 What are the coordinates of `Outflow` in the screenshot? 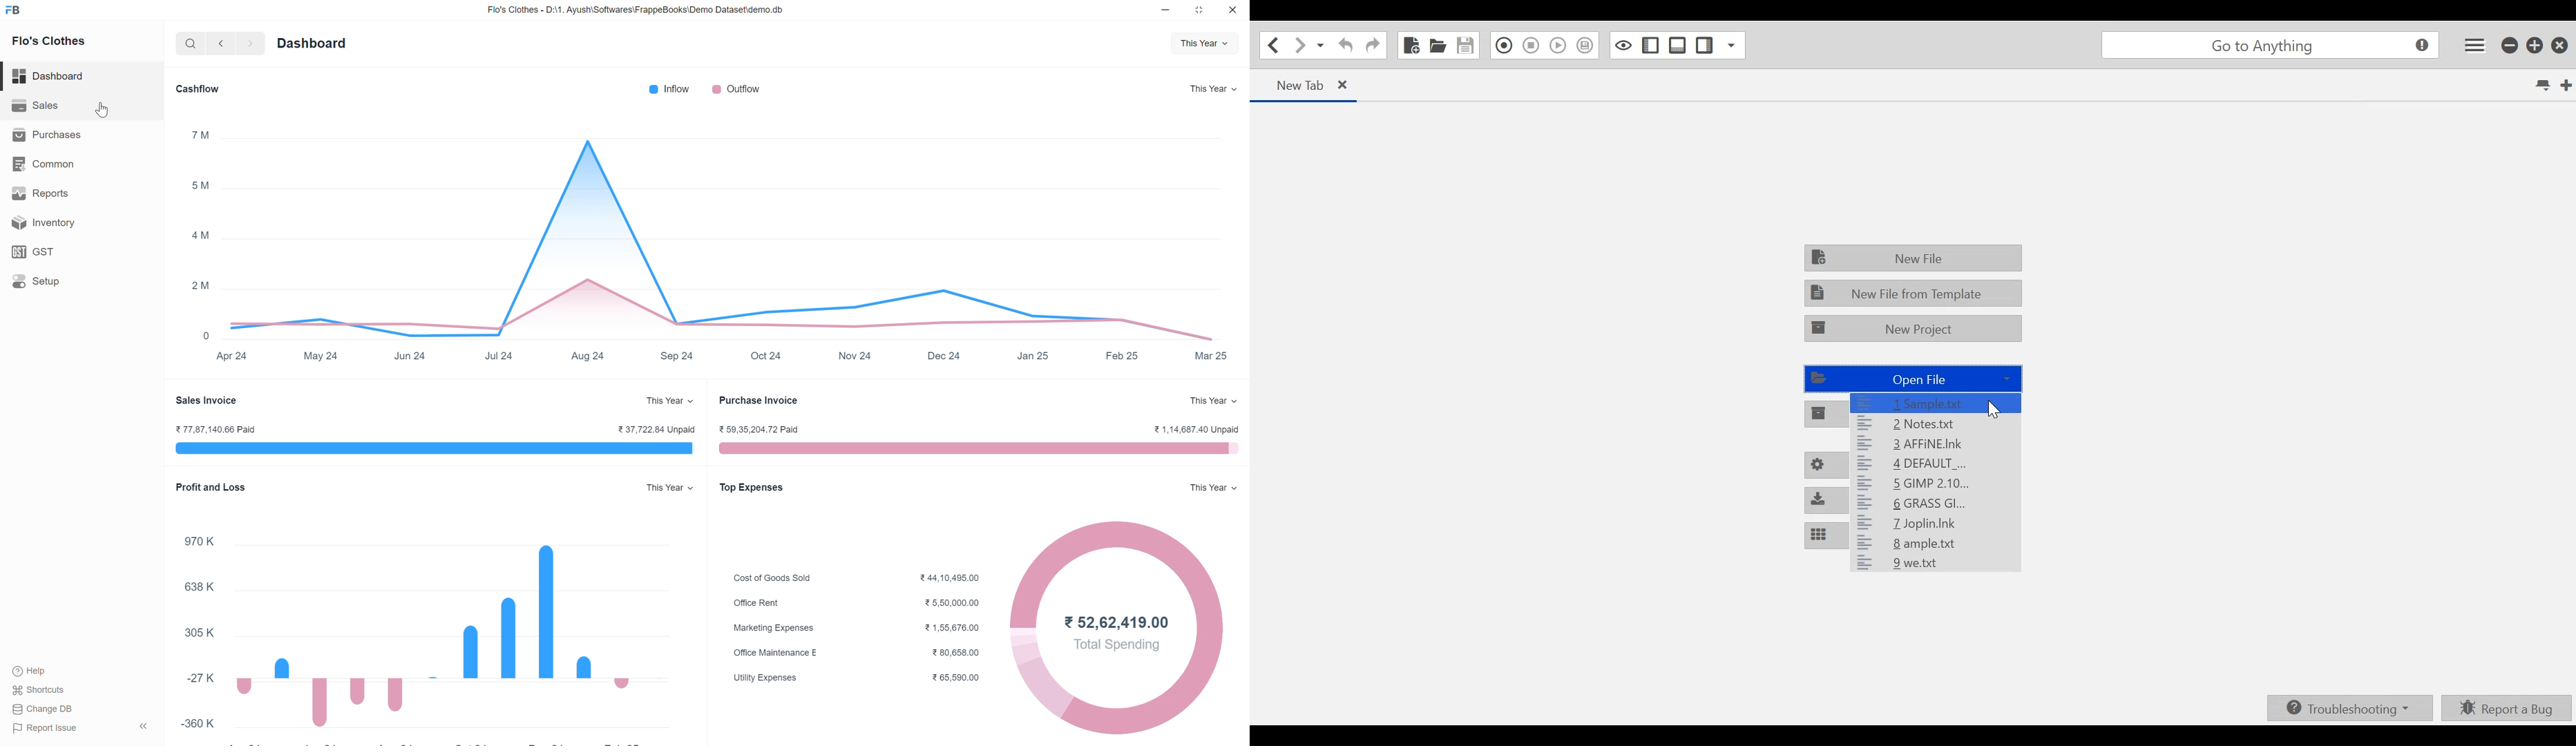 It's located at (738, 88).